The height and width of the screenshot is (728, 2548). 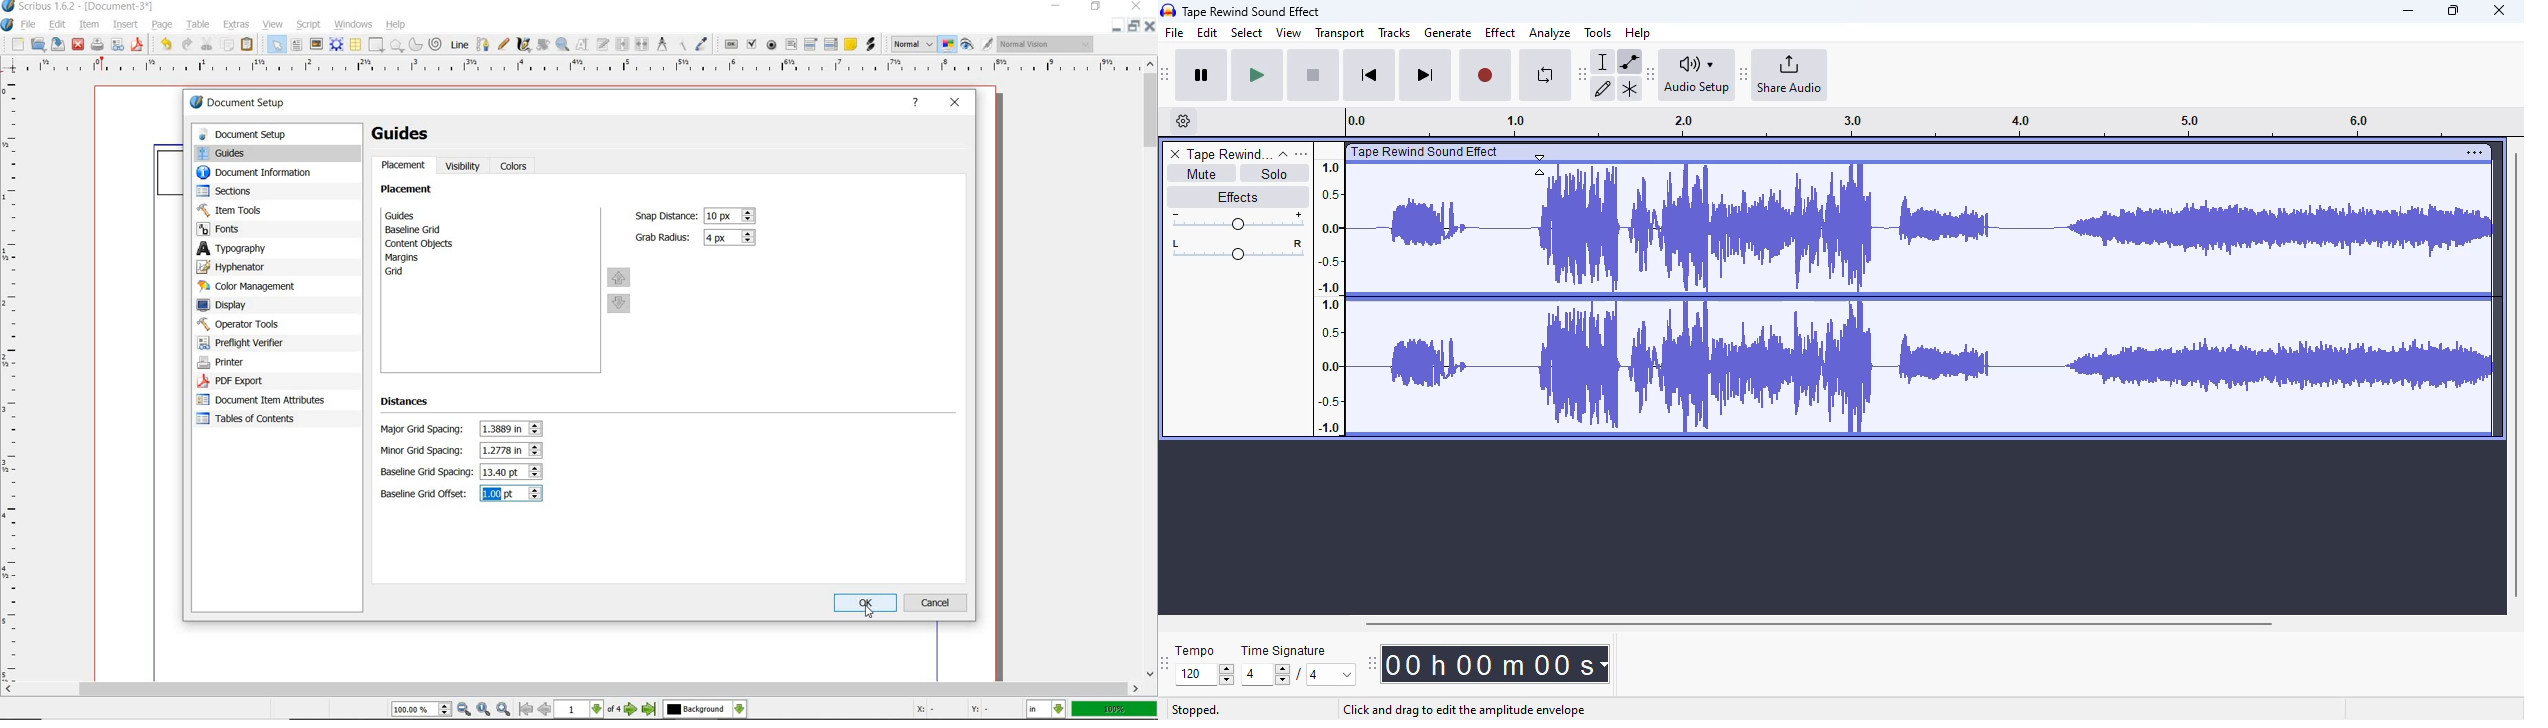 I want to click on open, so click(x=38, y=44).